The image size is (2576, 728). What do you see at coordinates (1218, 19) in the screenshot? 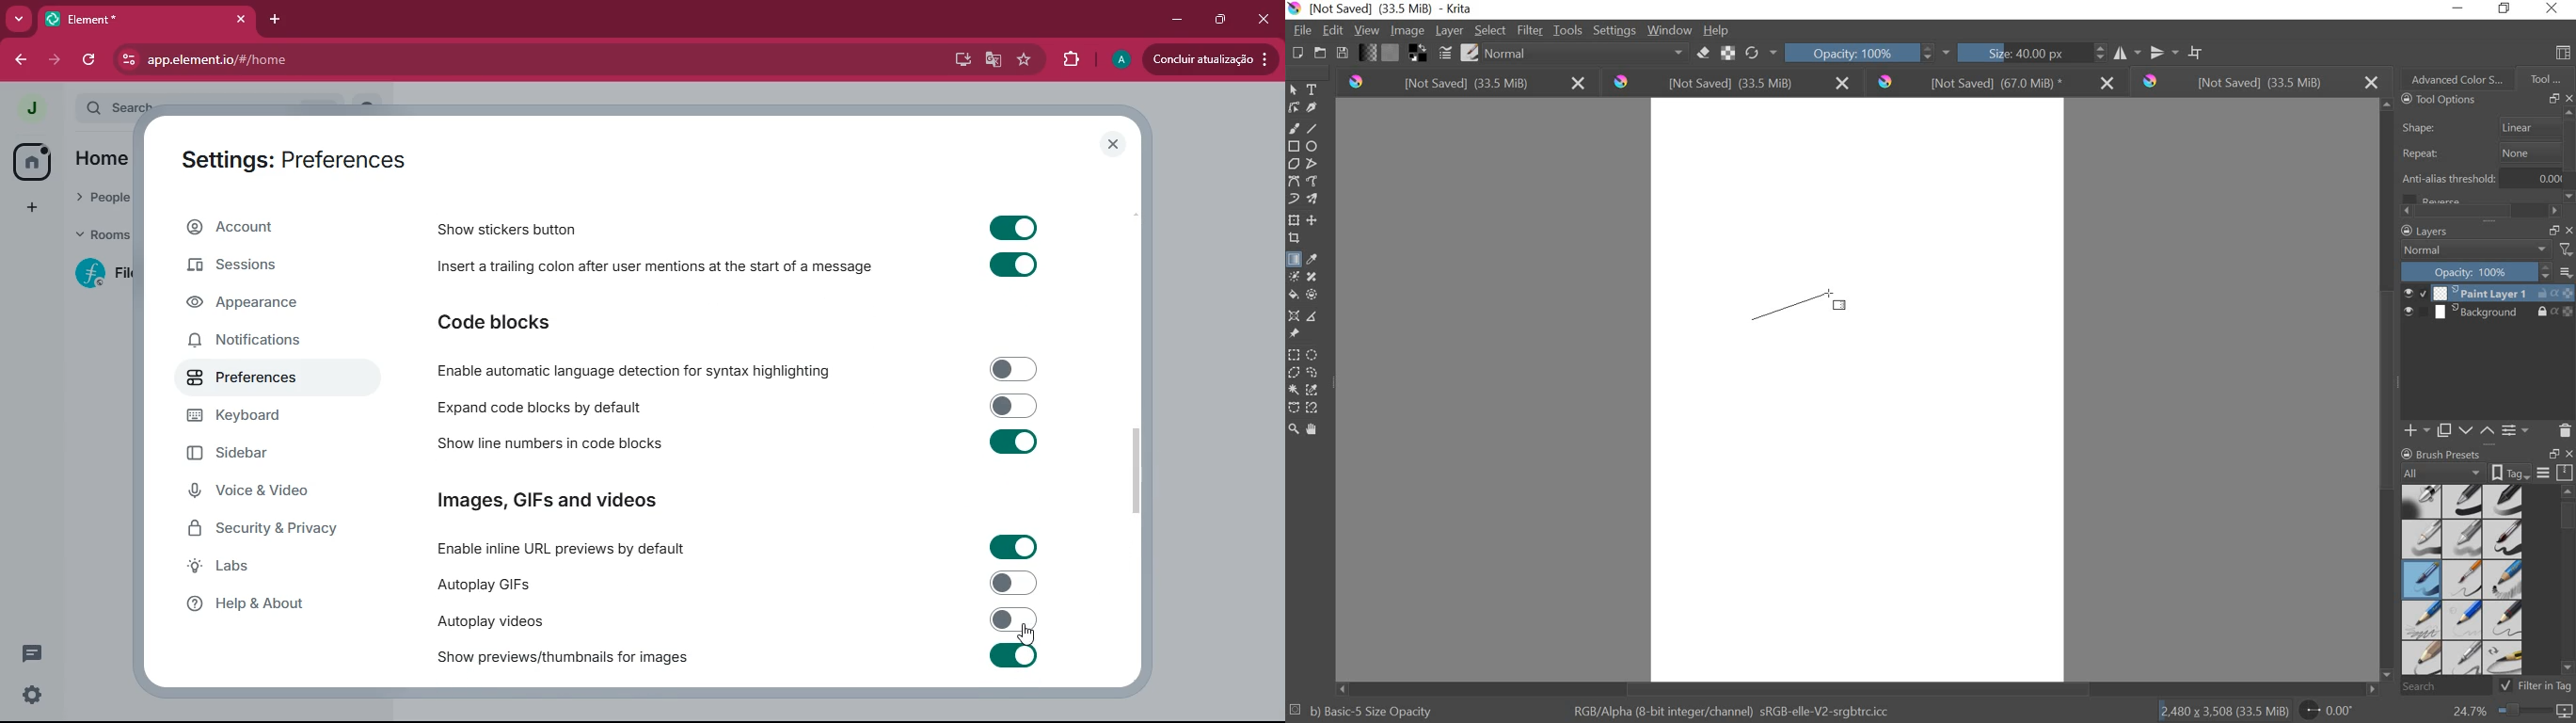
I see `restore down` at bounding box center [1218, 19].